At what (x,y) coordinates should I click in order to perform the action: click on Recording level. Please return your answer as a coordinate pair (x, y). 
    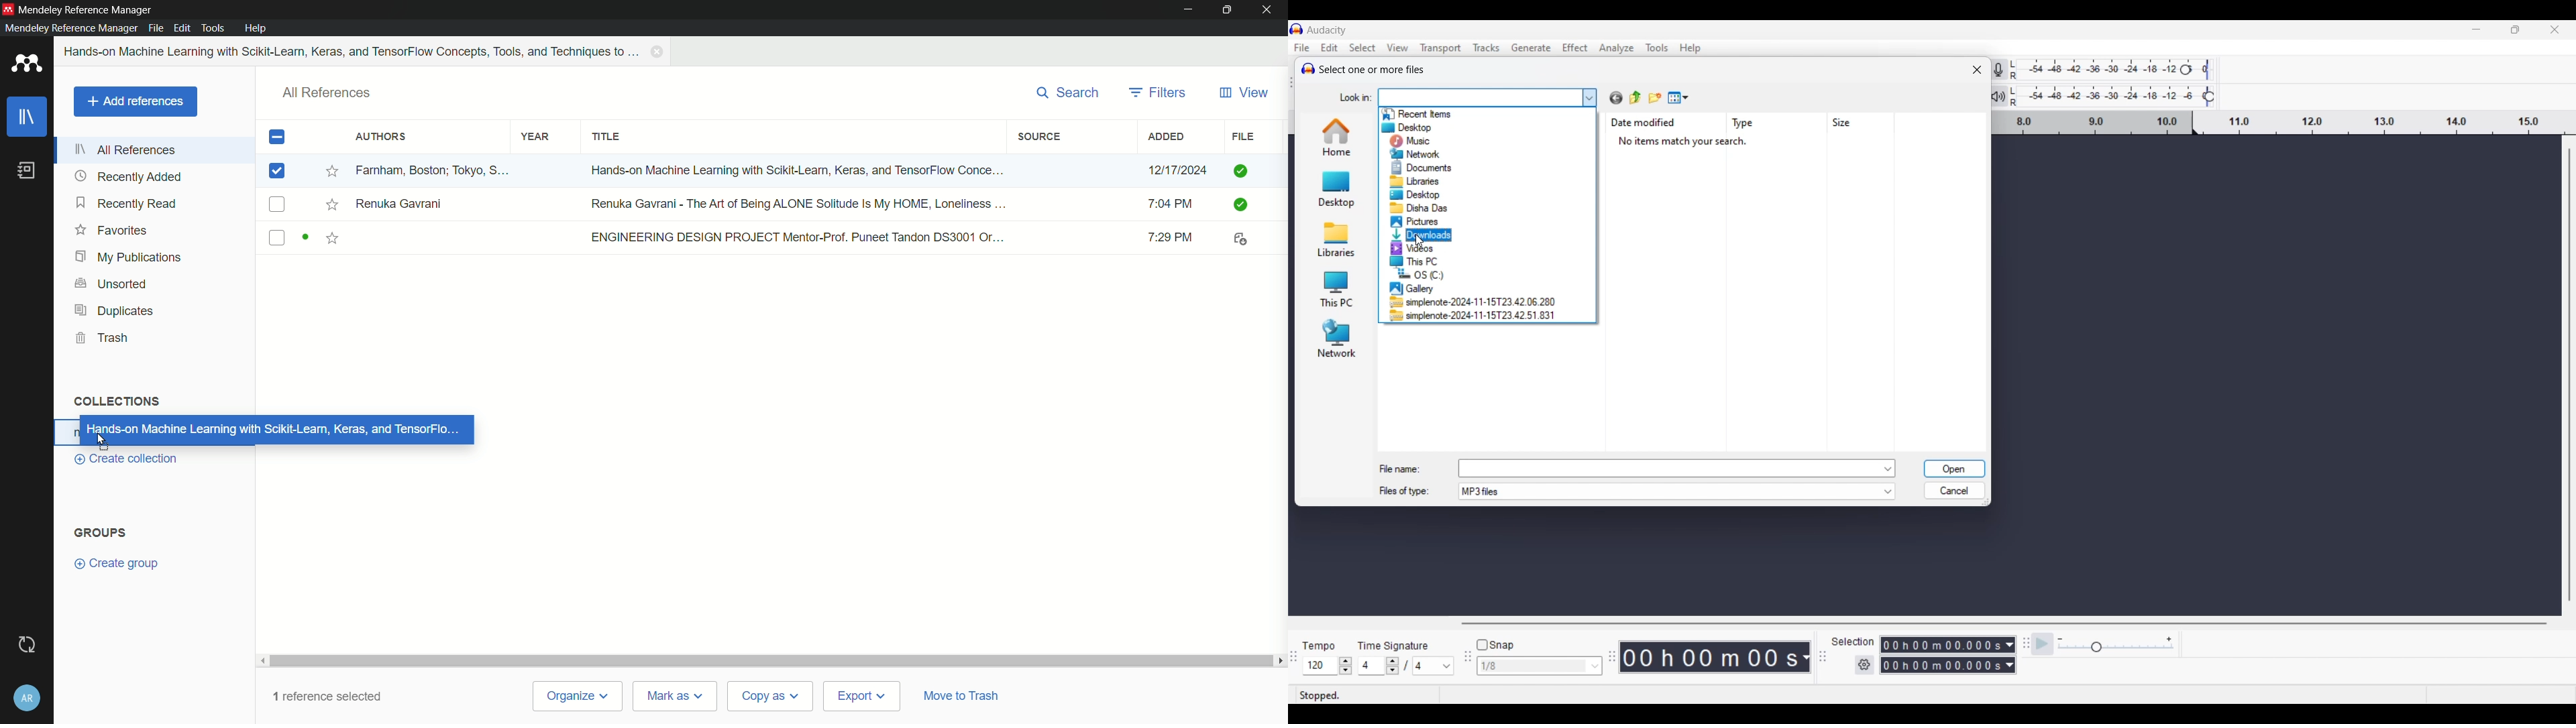
    Looking at the image, I should click on (2120, 71).